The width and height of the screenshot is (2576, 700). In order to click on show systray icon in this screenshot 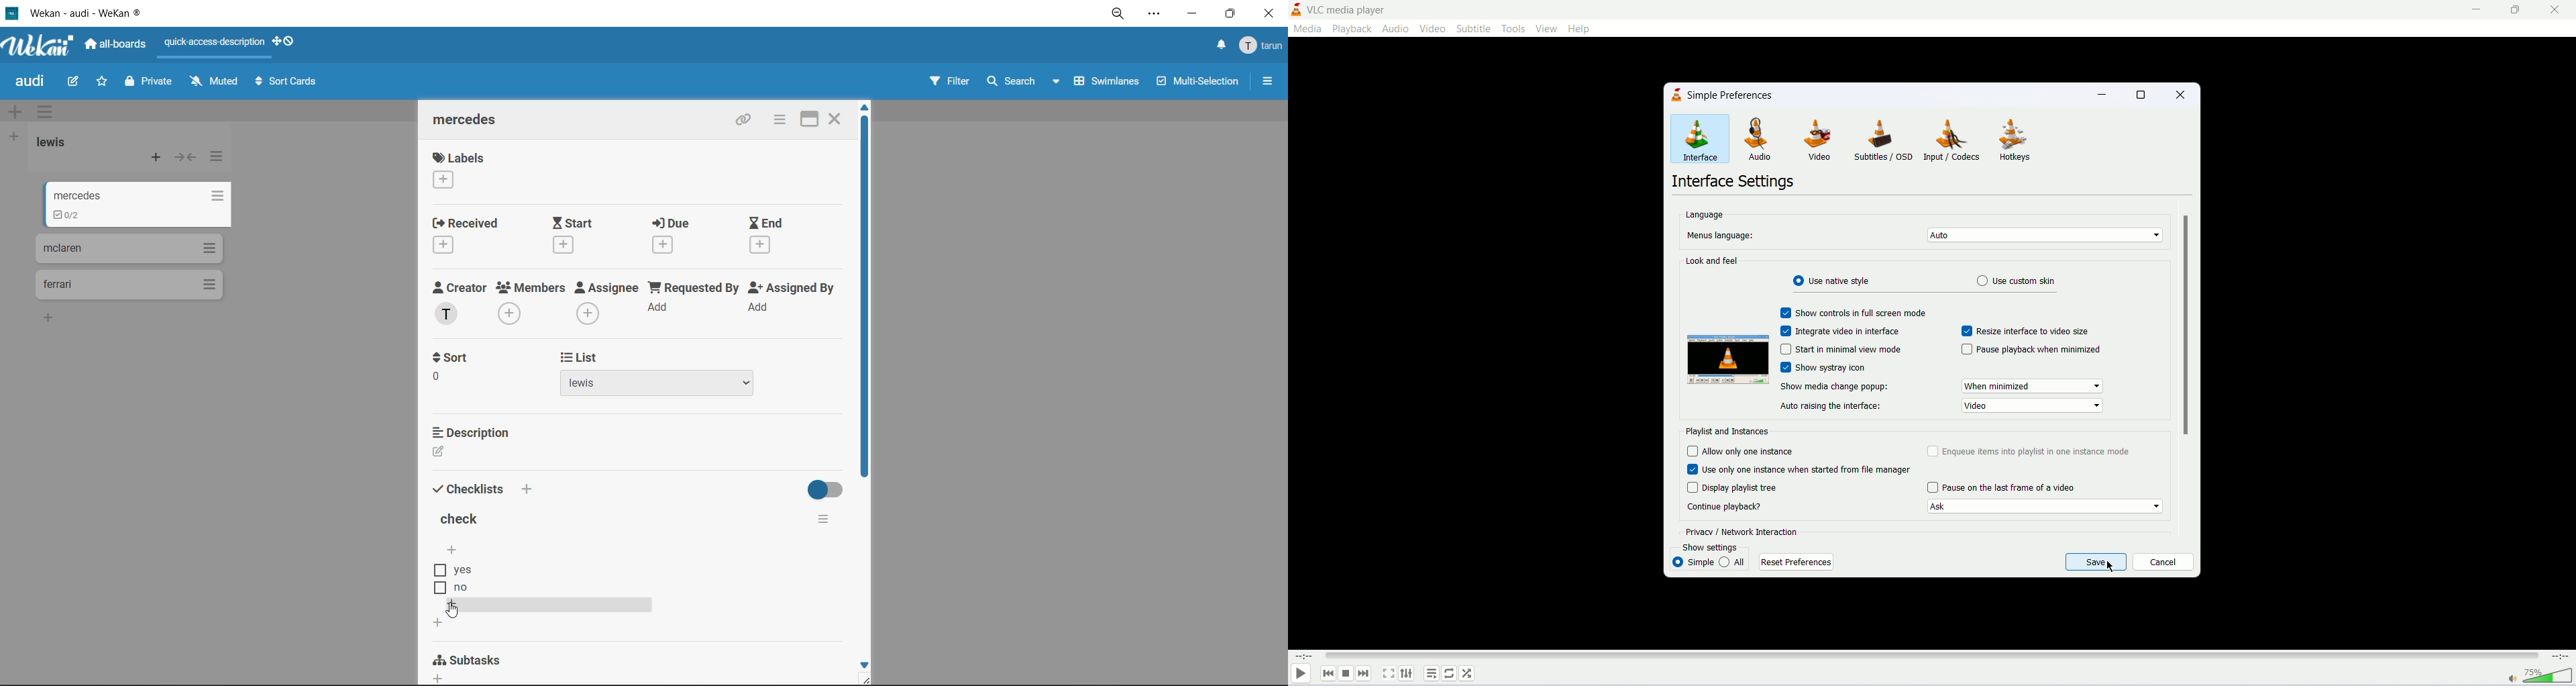, I will do `click(1829, 367)`.